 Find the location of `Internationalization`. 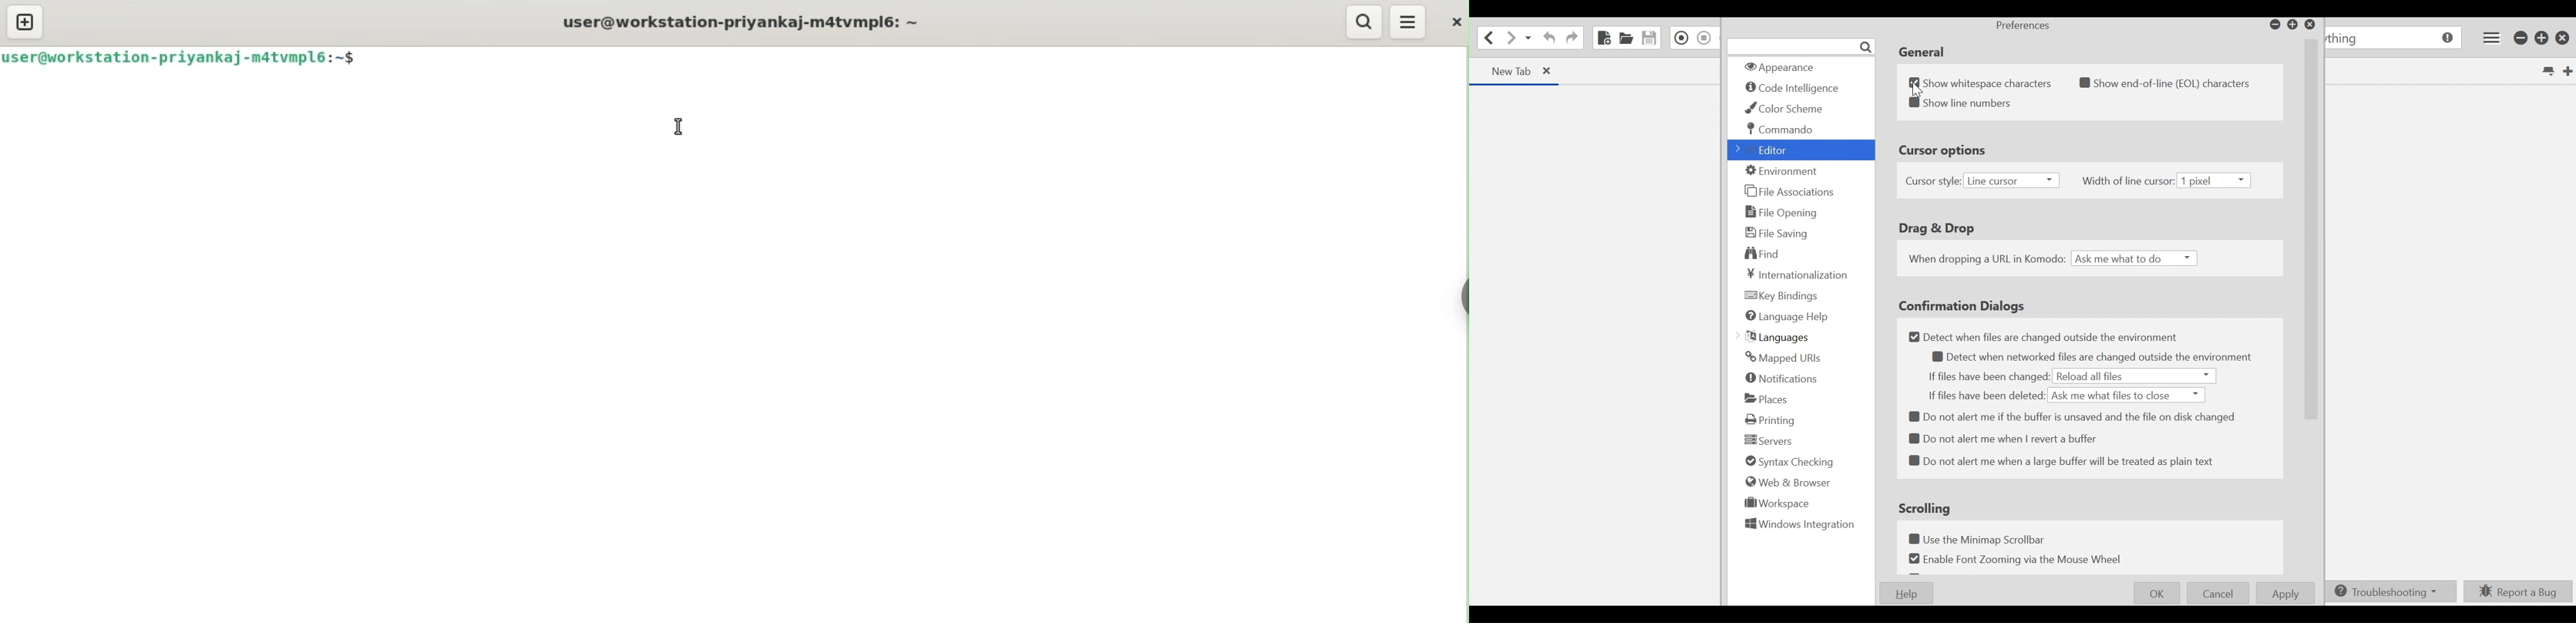

Internationalization is located at coordinates (1799, 274).